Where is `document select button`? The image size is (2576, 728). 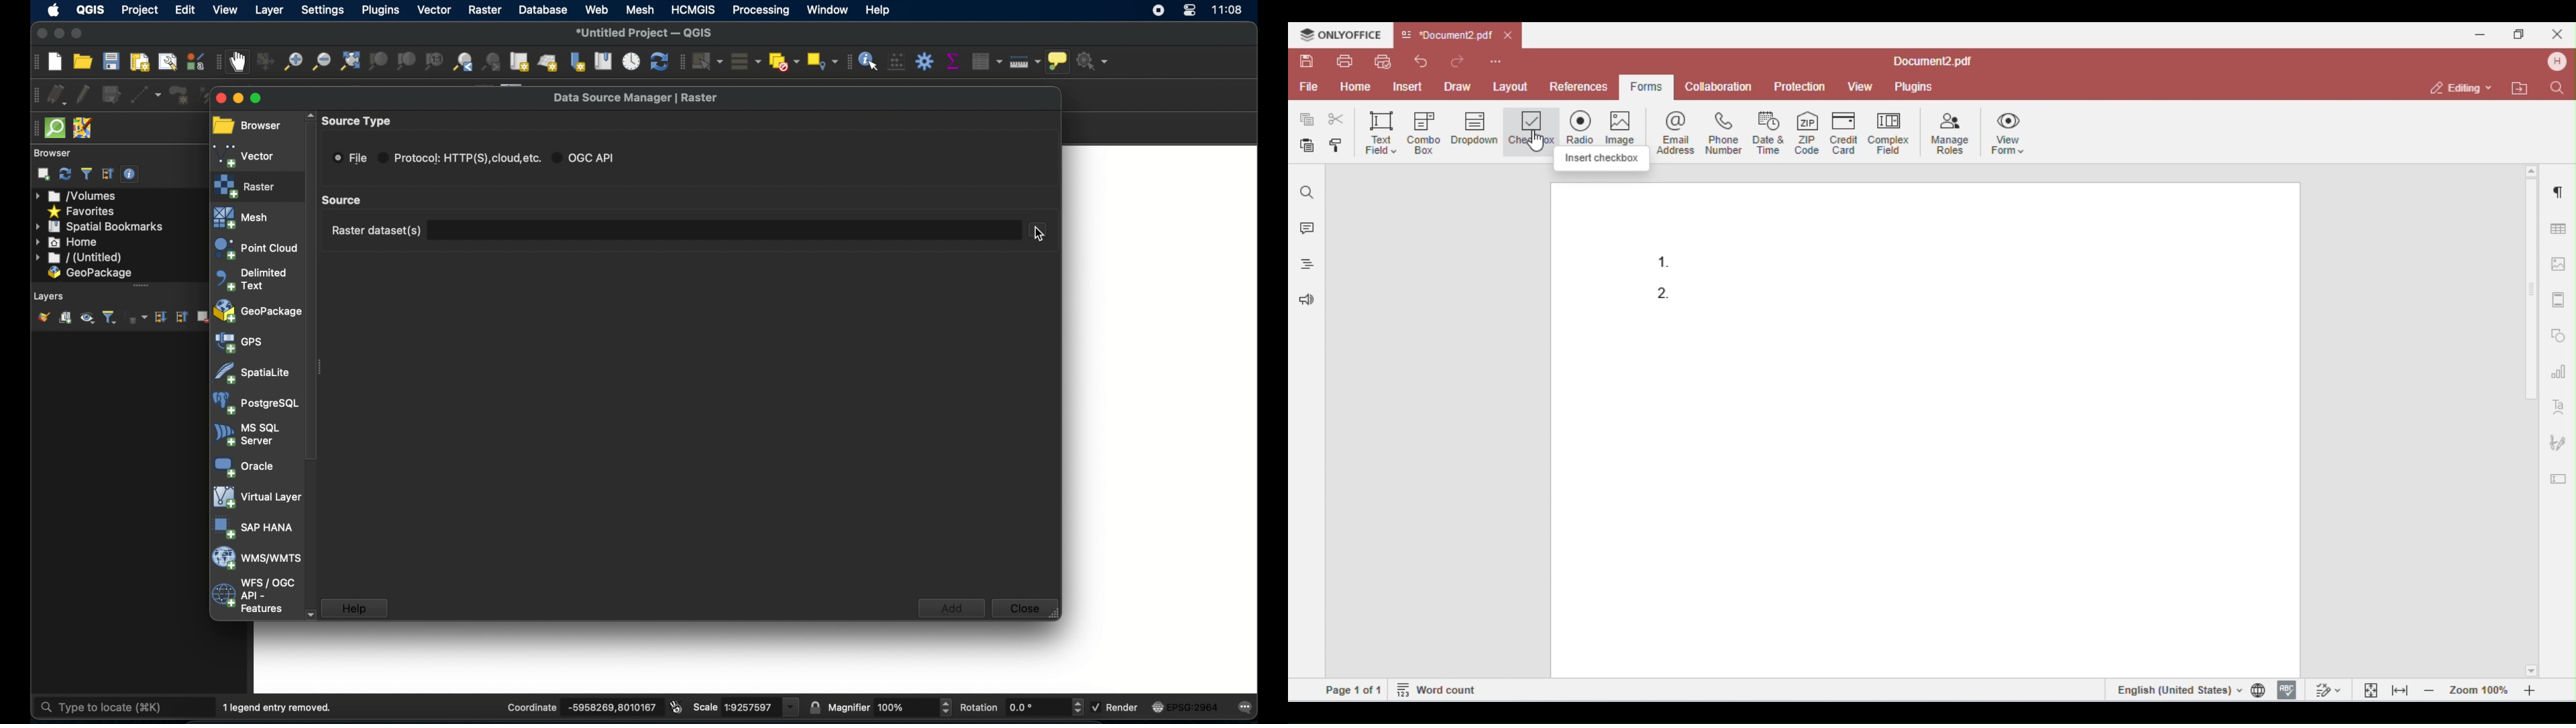 document select button is located at coordinates (1039, 229).